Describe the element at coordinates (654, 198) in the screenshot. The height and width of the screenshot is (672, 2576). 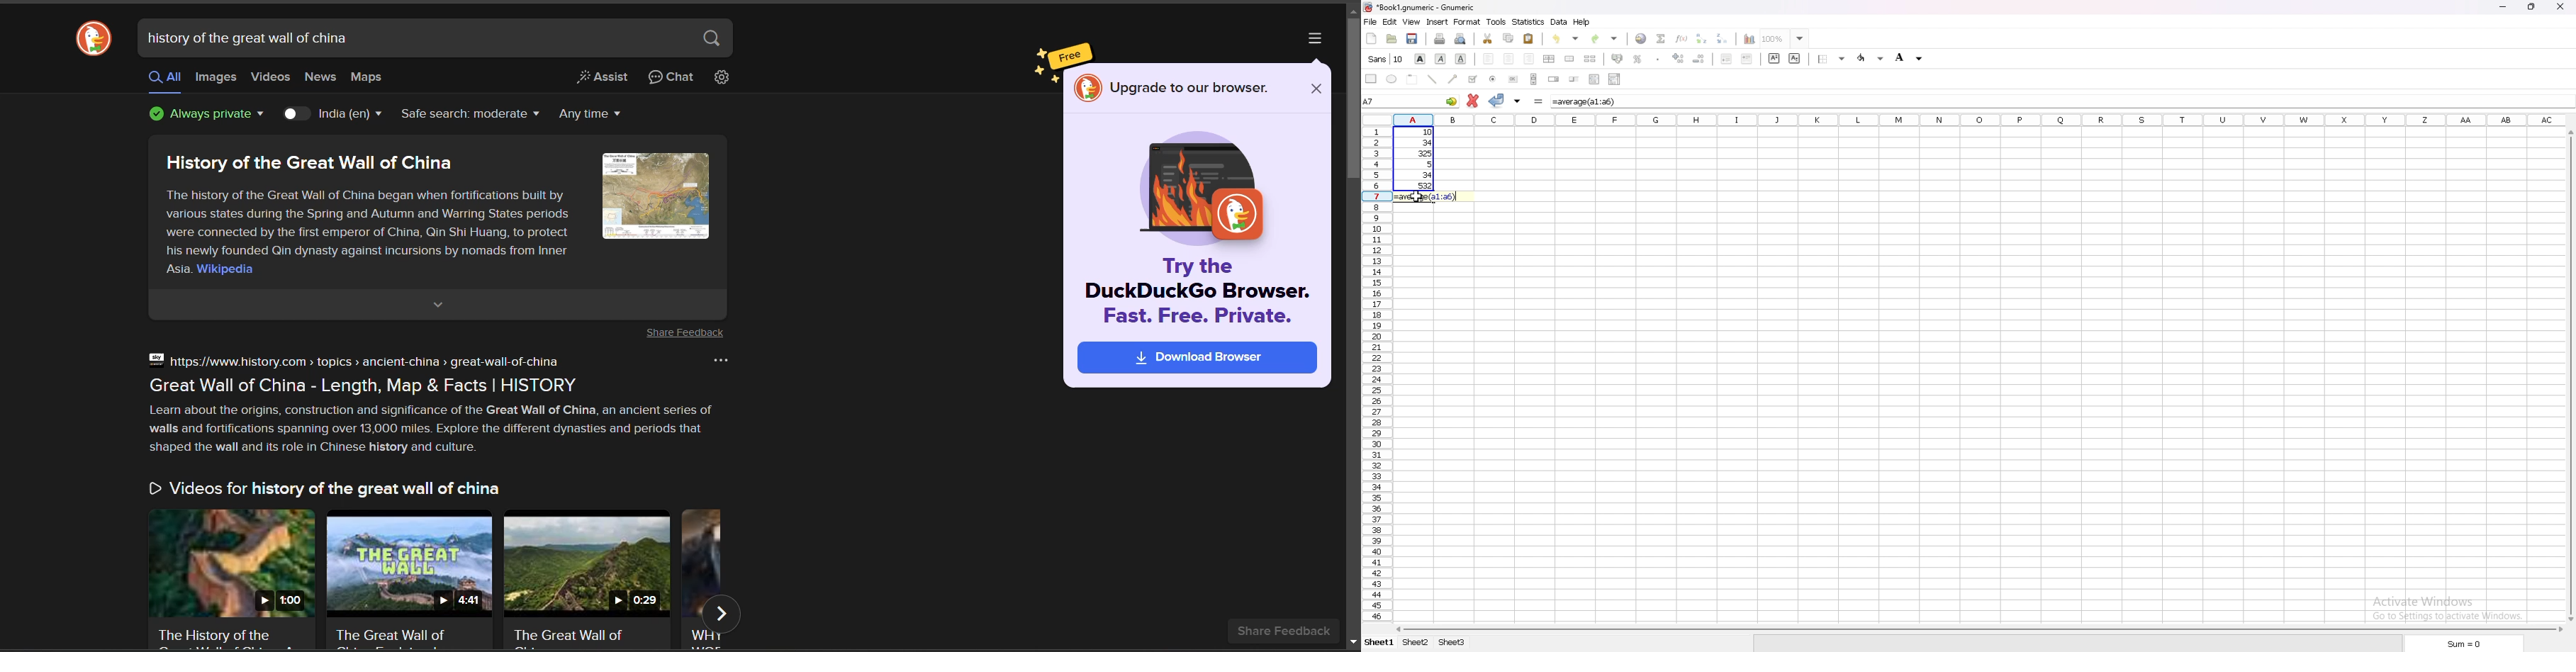
I see `image` at that location.